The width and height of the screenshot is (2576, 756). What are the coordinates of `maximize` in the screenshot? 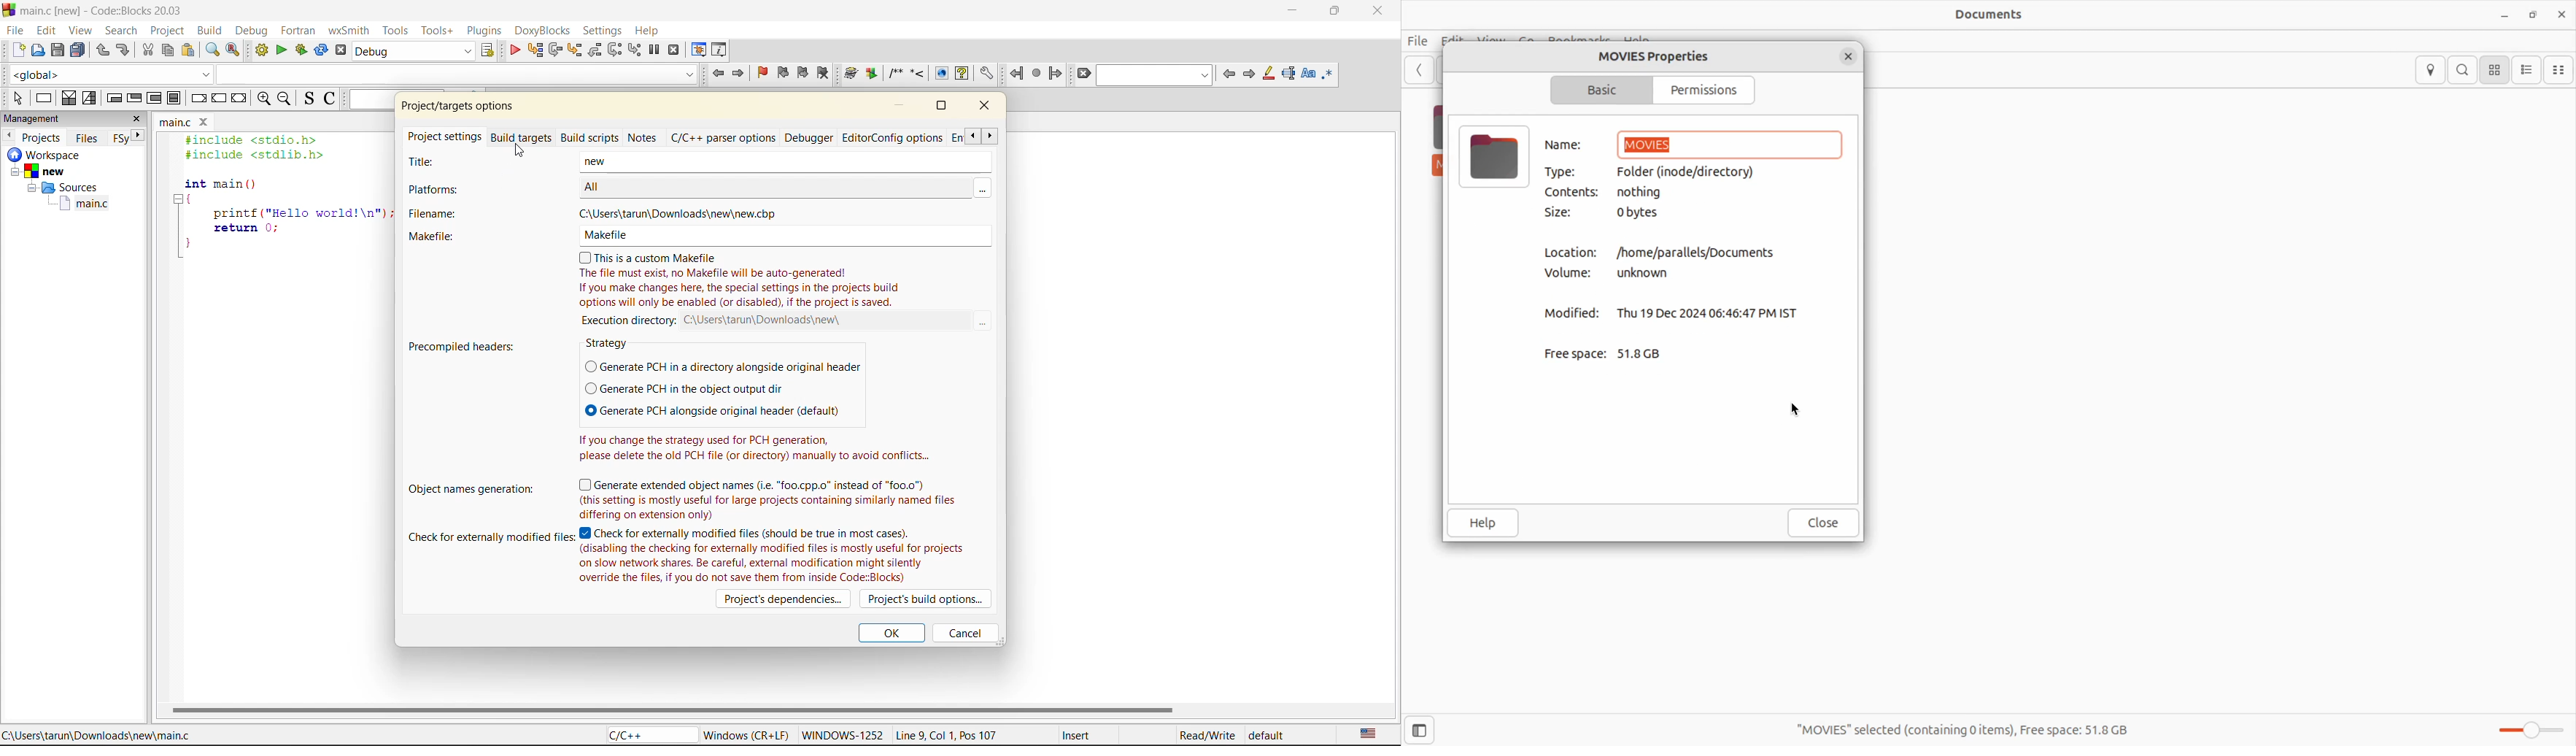 It's located at (1339, 13).